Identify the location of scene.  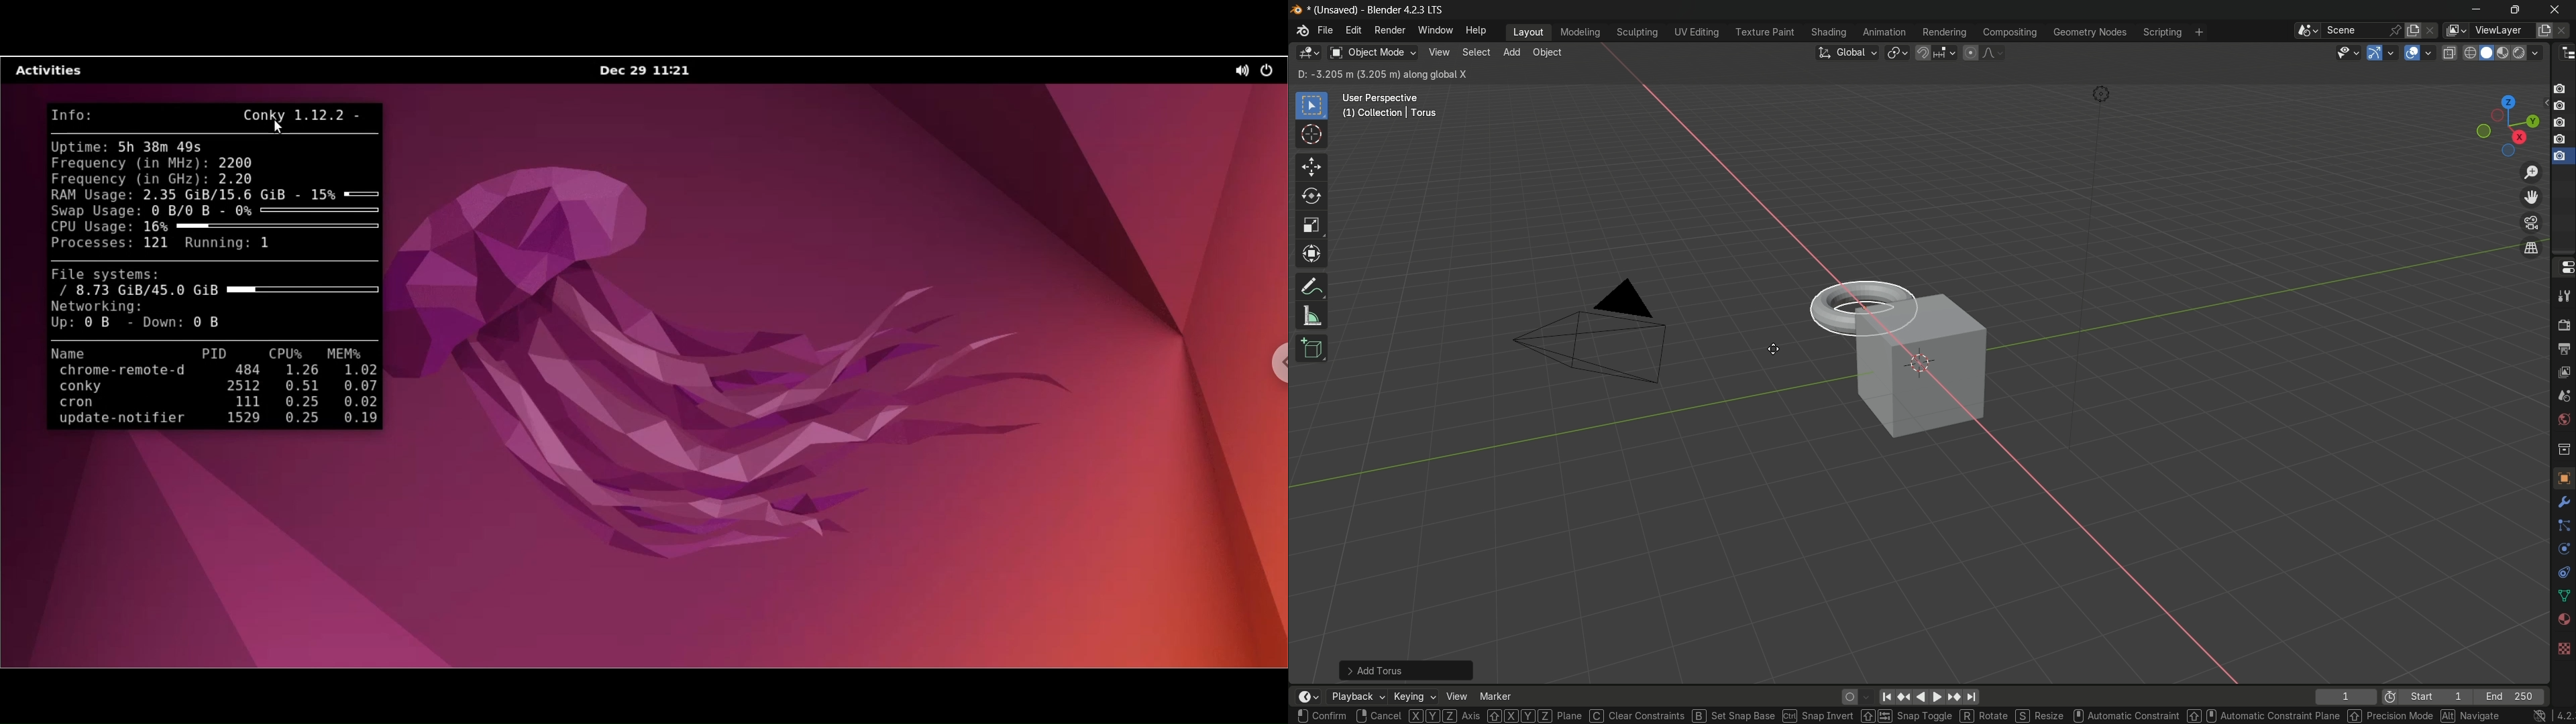
(2353, 30).